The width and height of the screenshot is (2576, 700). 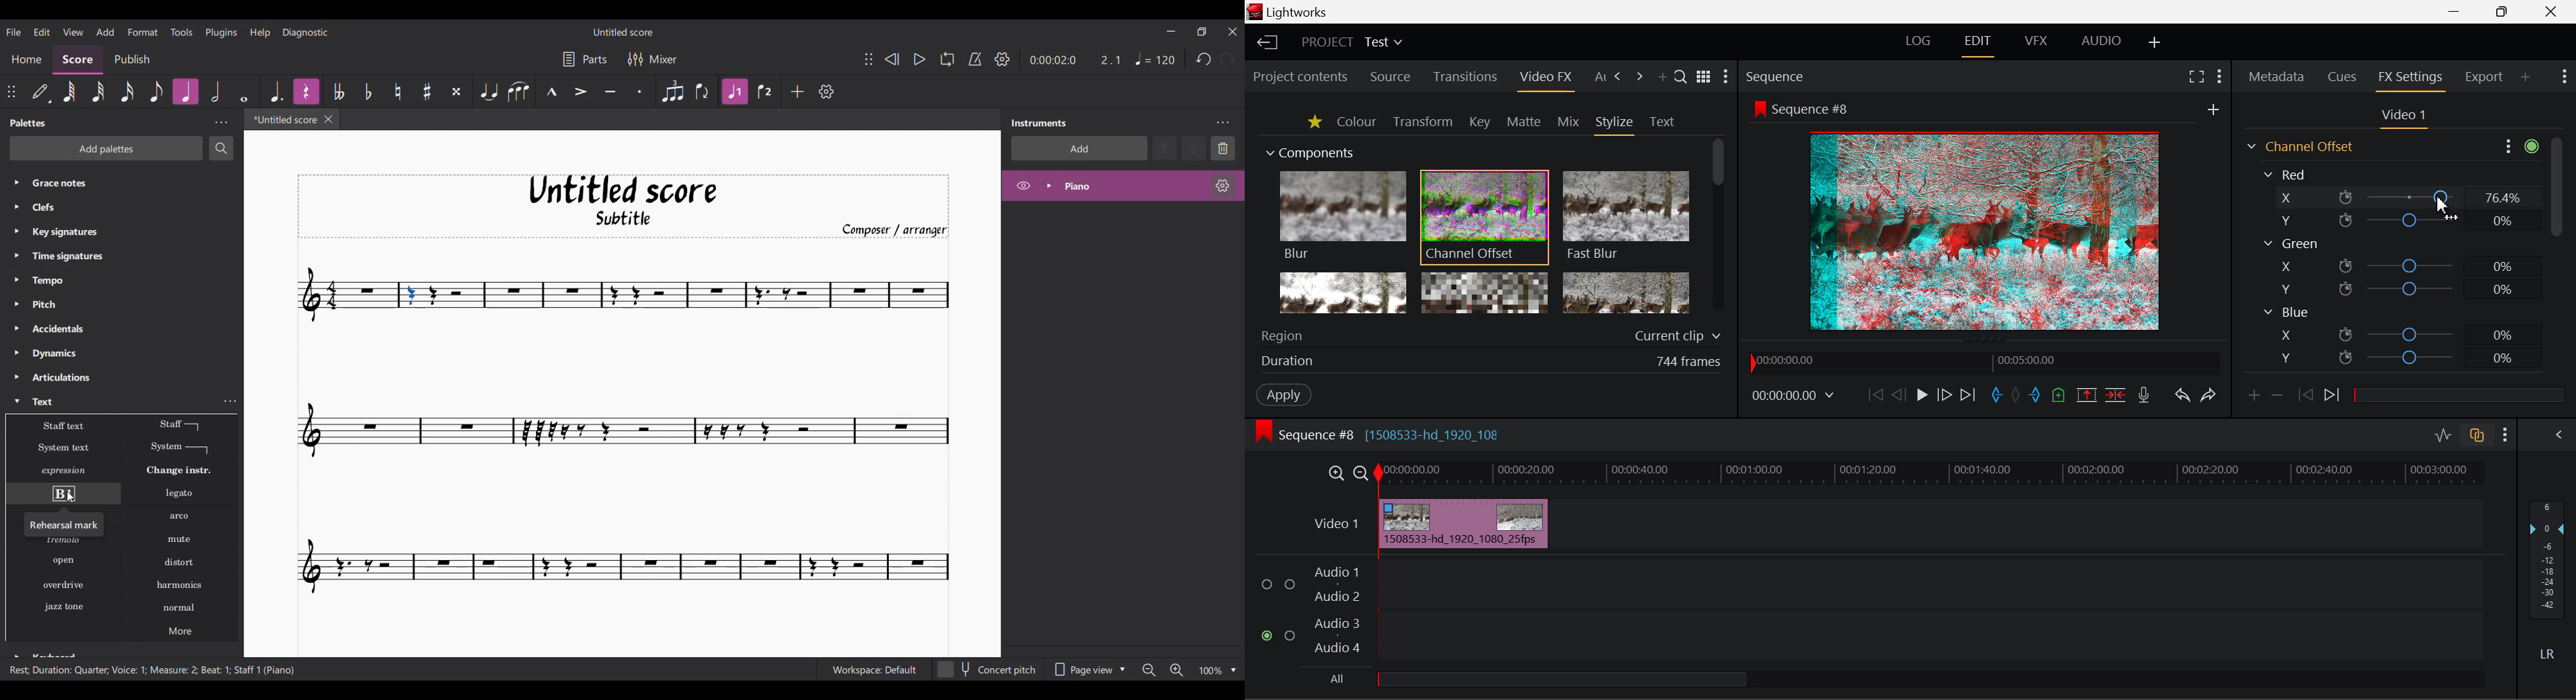 What do you see at coordinates (2444, 436) in the screenshot?
I see `Toggle Audio Levels Editing` at bounding box center [2444, 436].